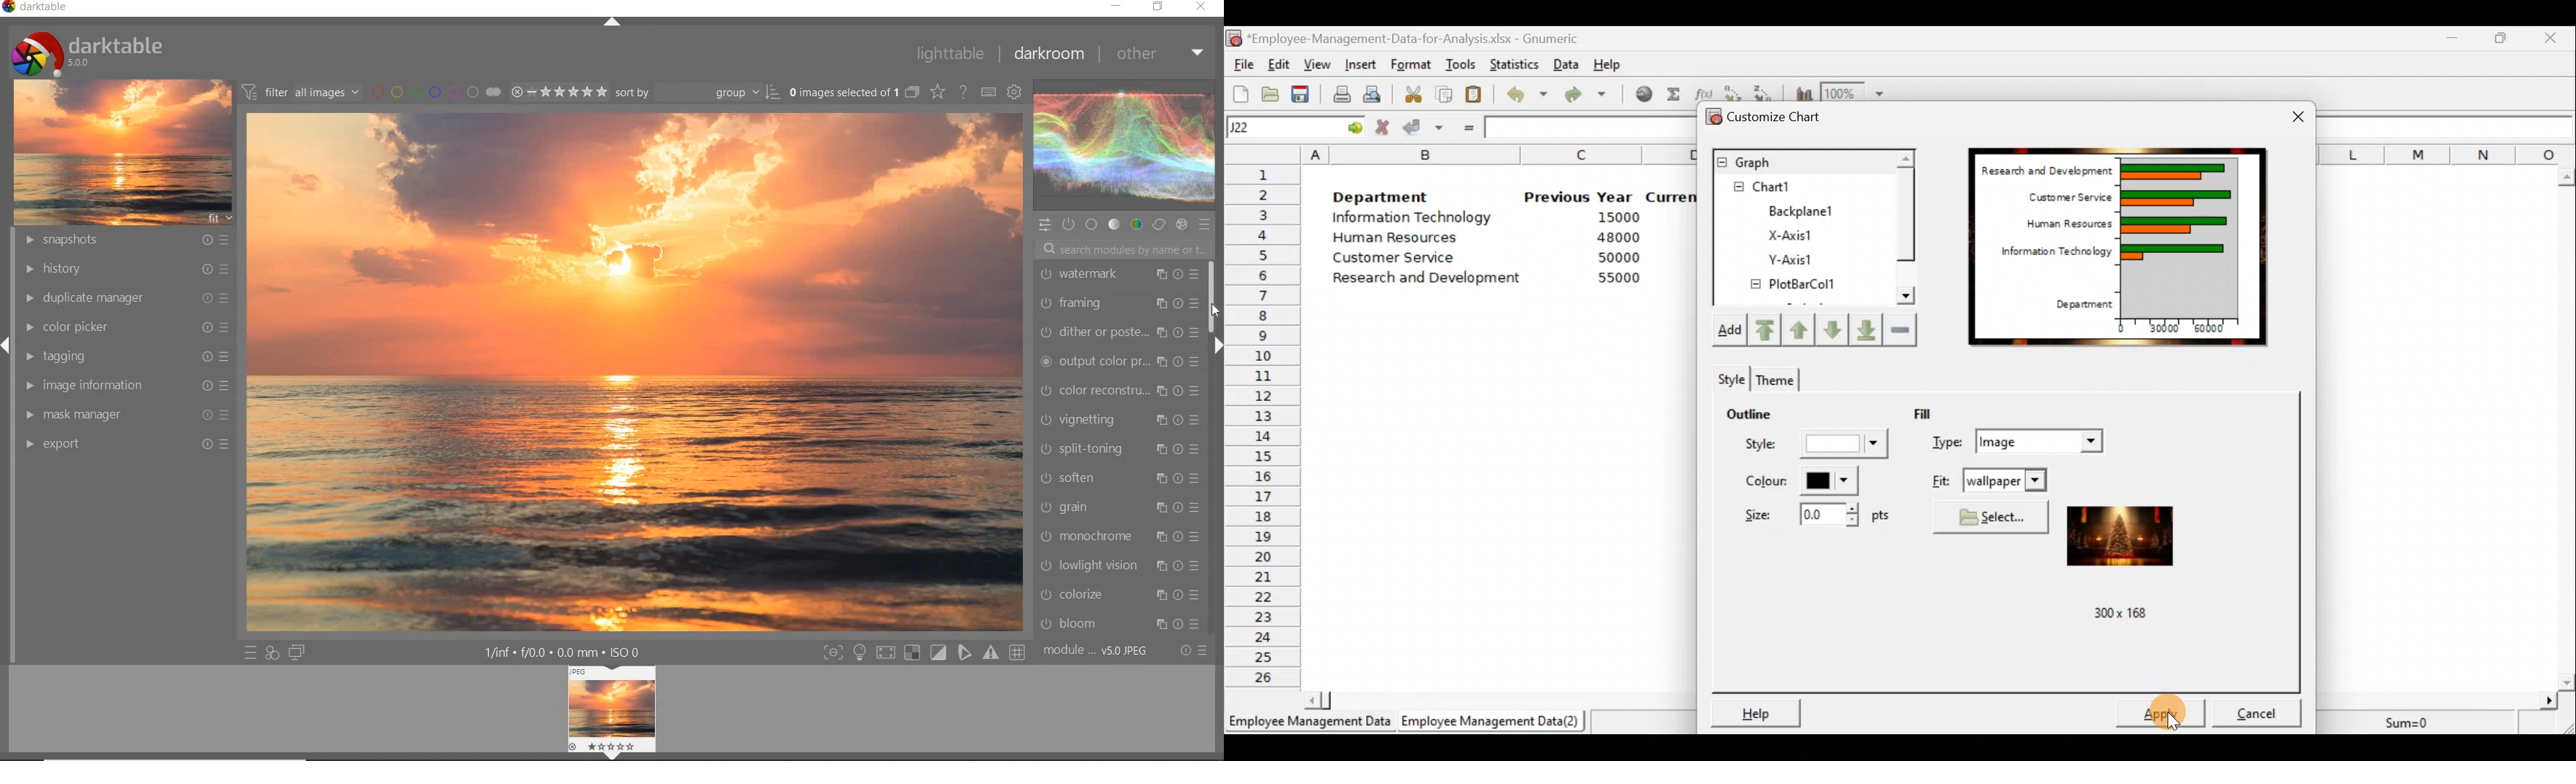 The height and width of the screenshot is (784, 2576). Describe the element at coordinates (2568, 424) in the screenshot. I see `Scroll bar` at that location.